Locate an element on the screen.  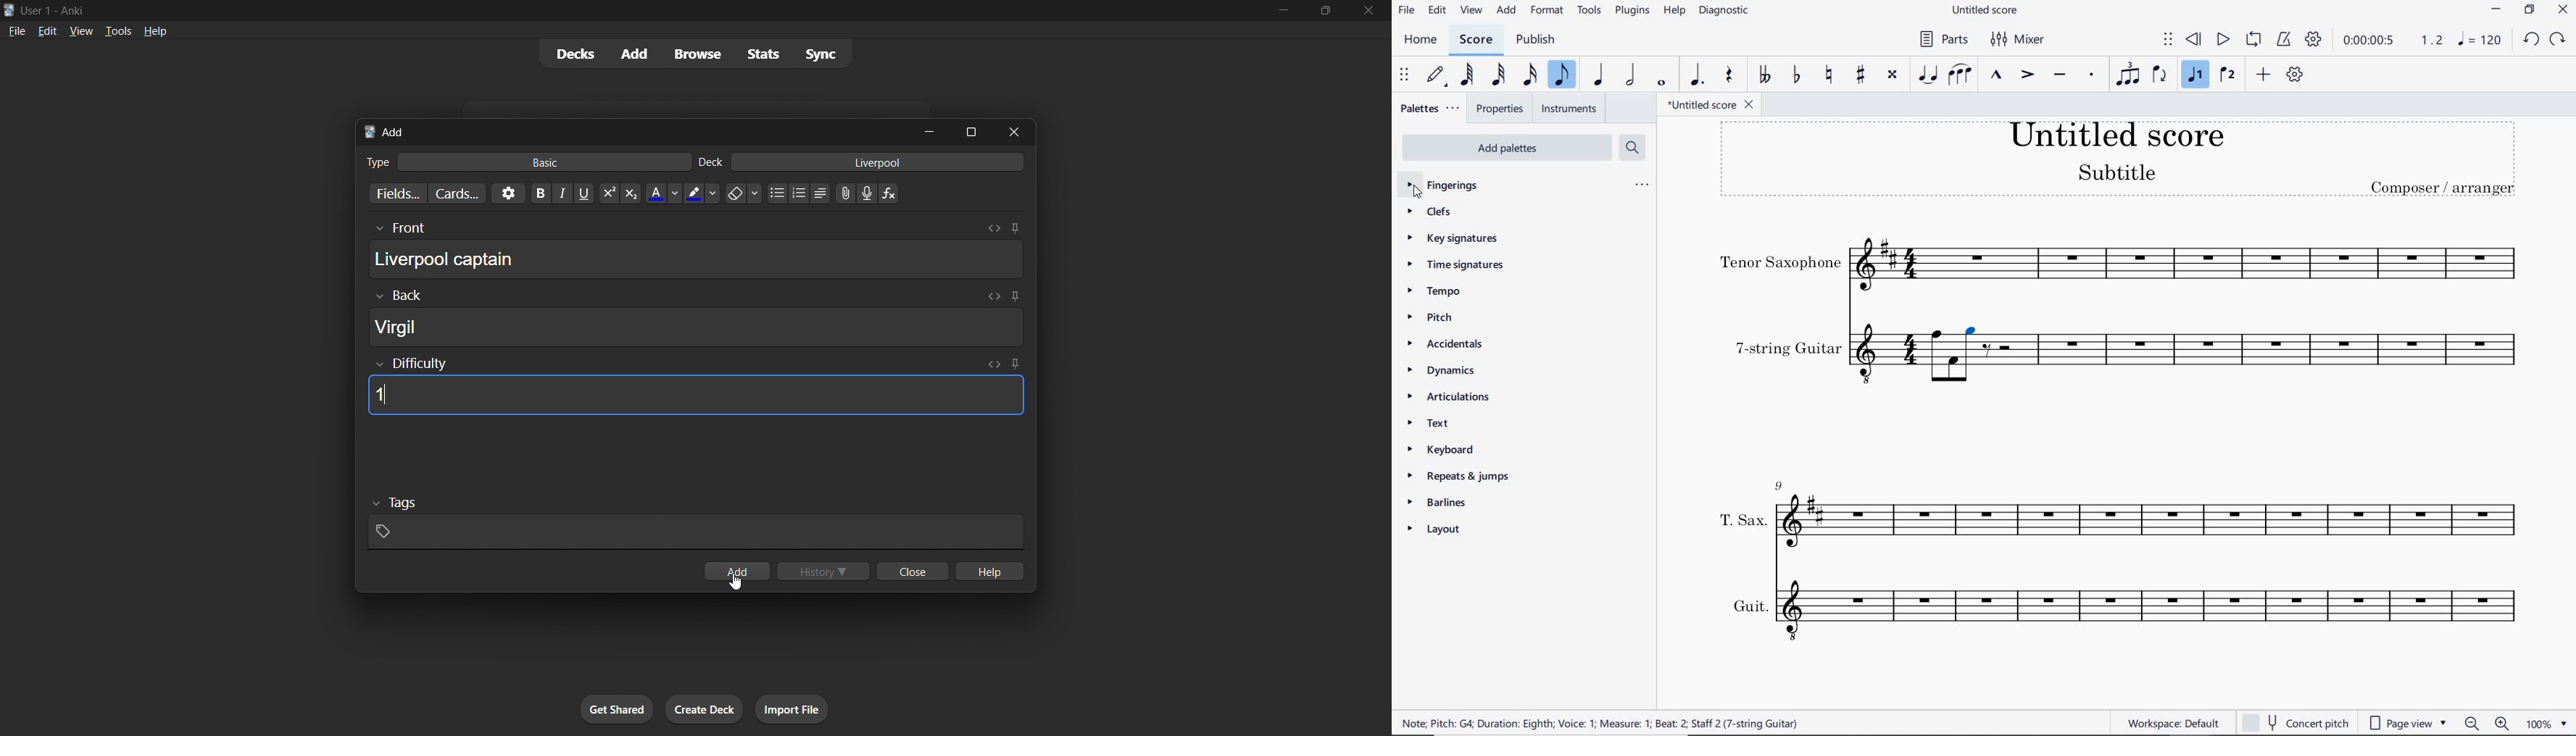
Subscript is located at coordinates (631, 193).